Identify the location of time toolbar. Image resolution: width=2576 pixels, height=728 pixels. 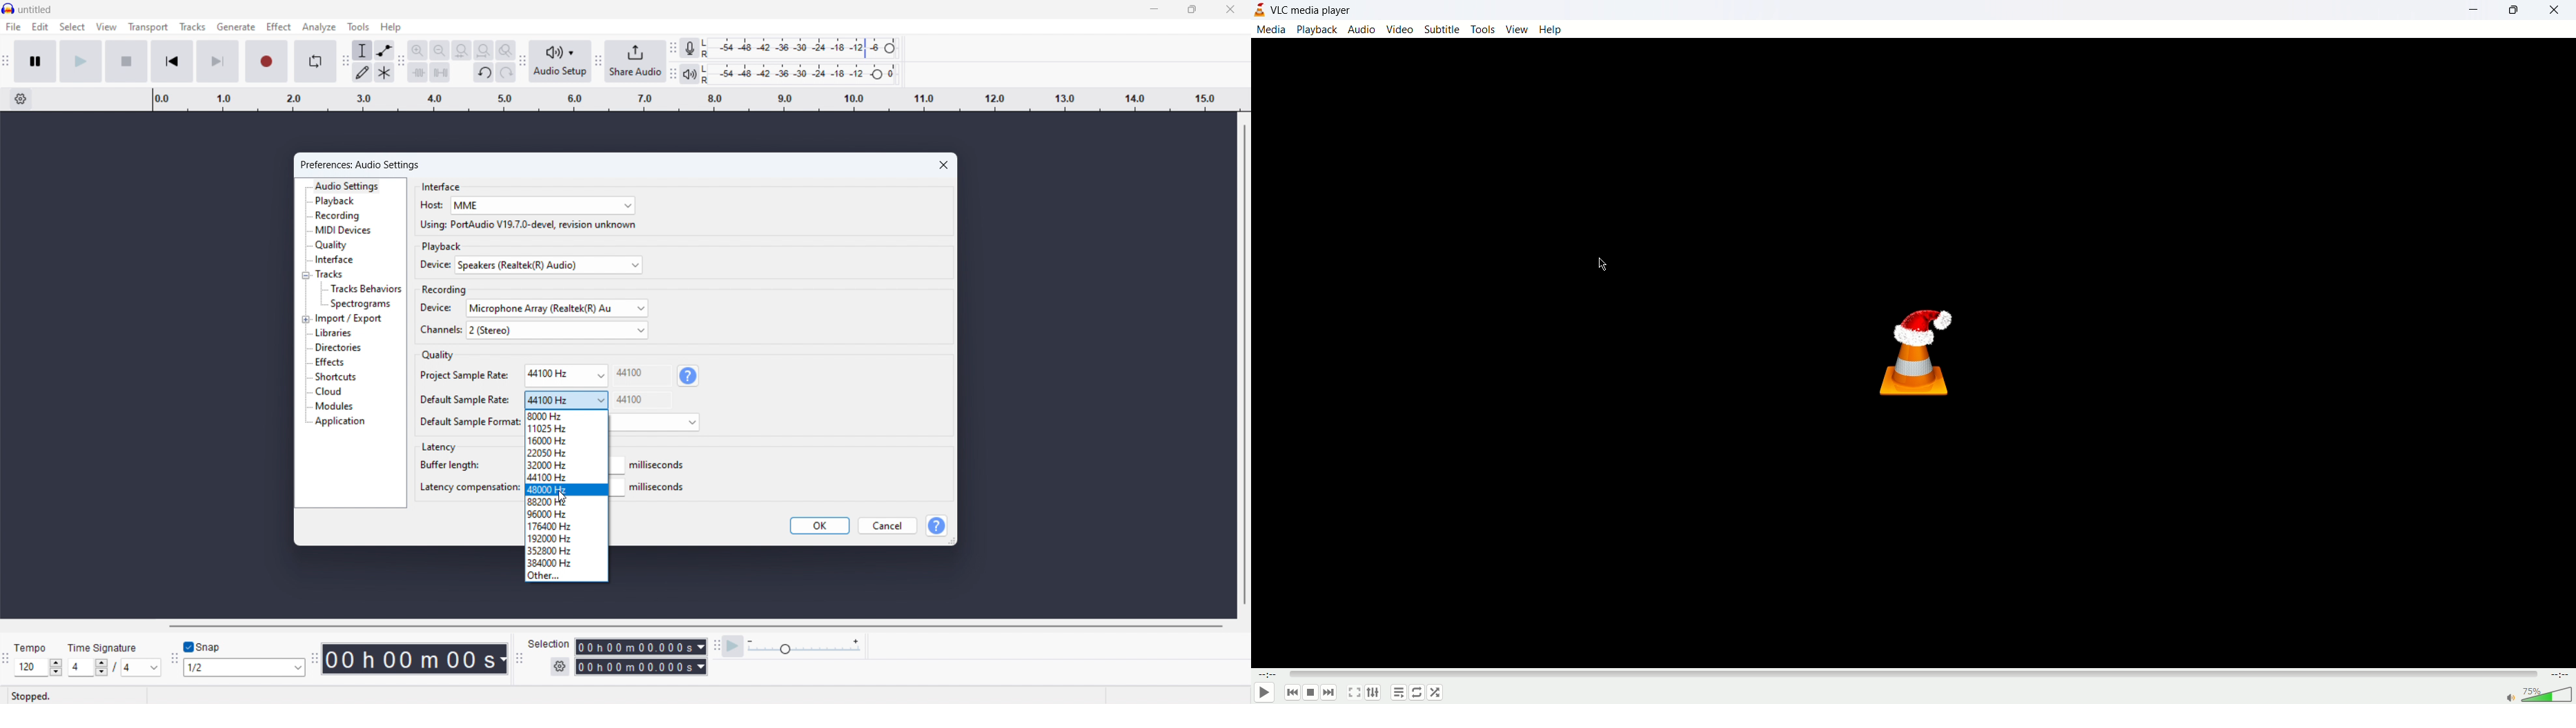
(315, 660).